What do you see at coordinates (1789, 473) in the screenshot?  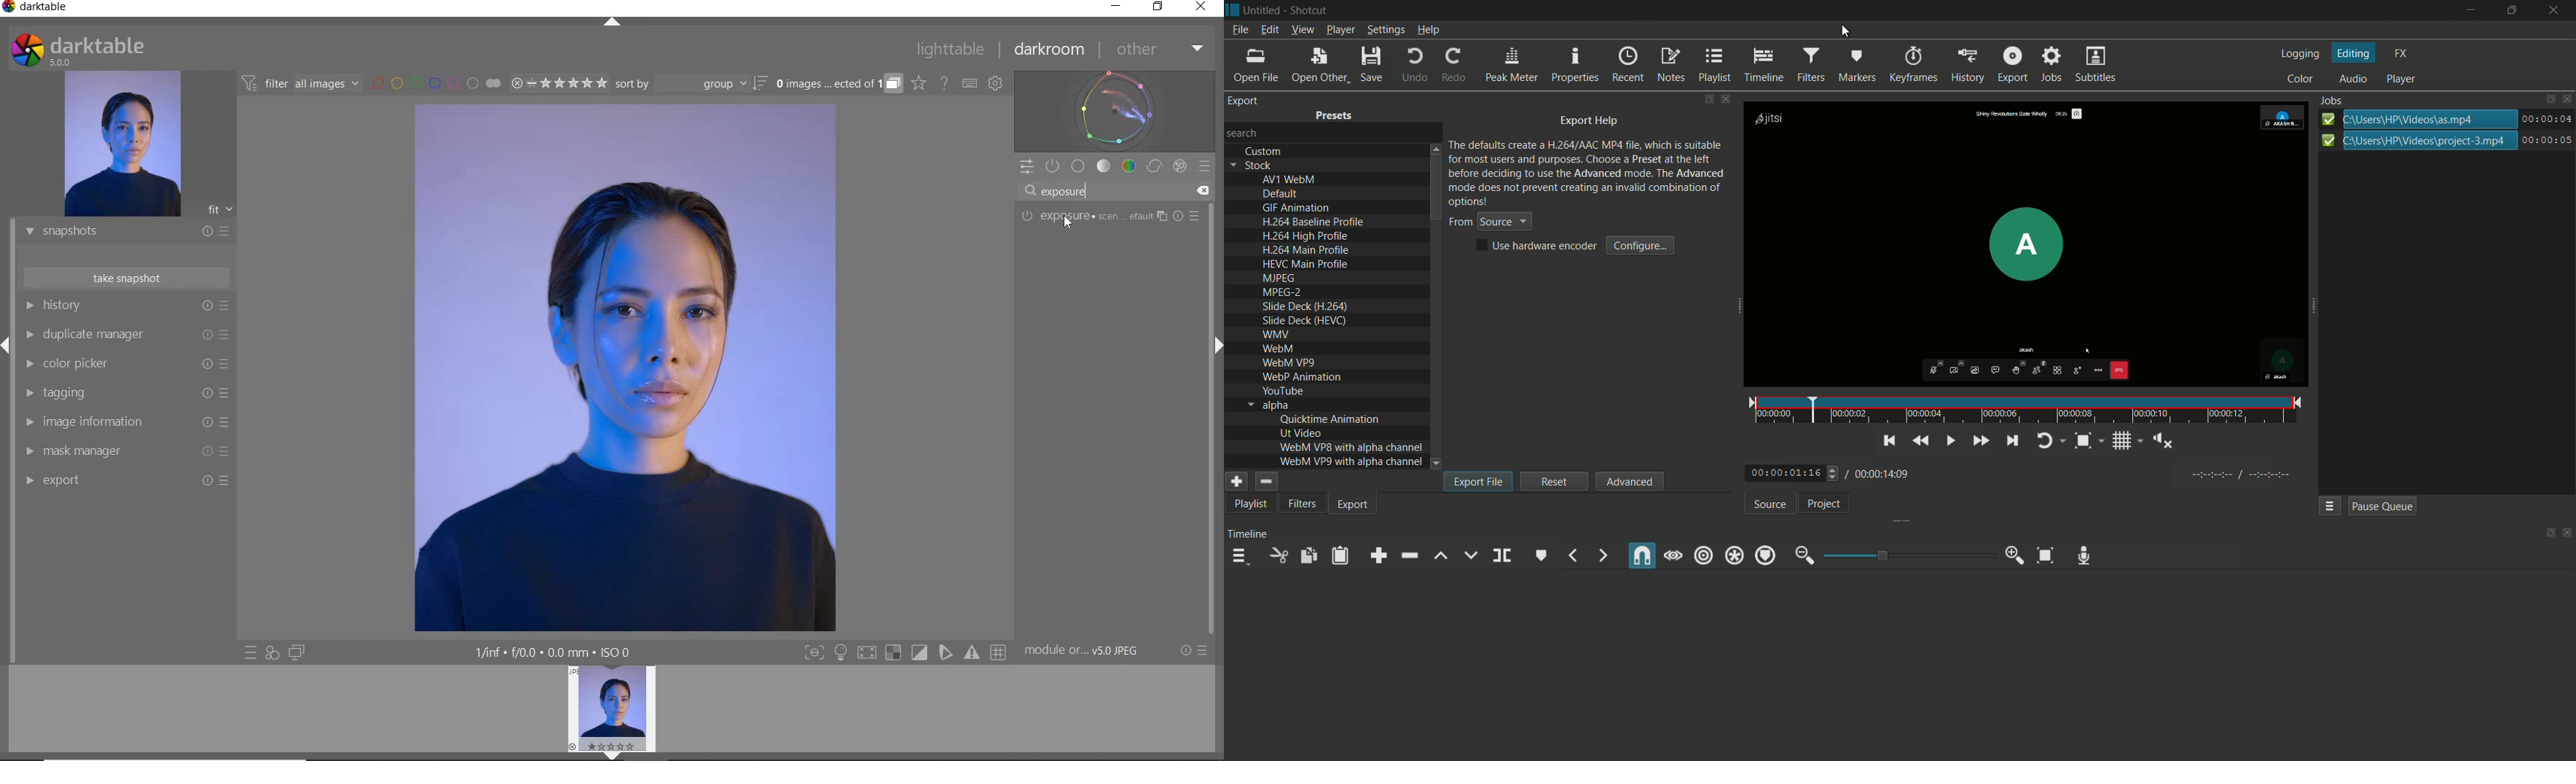 I see `current time` at bounding box center [1789, 473].